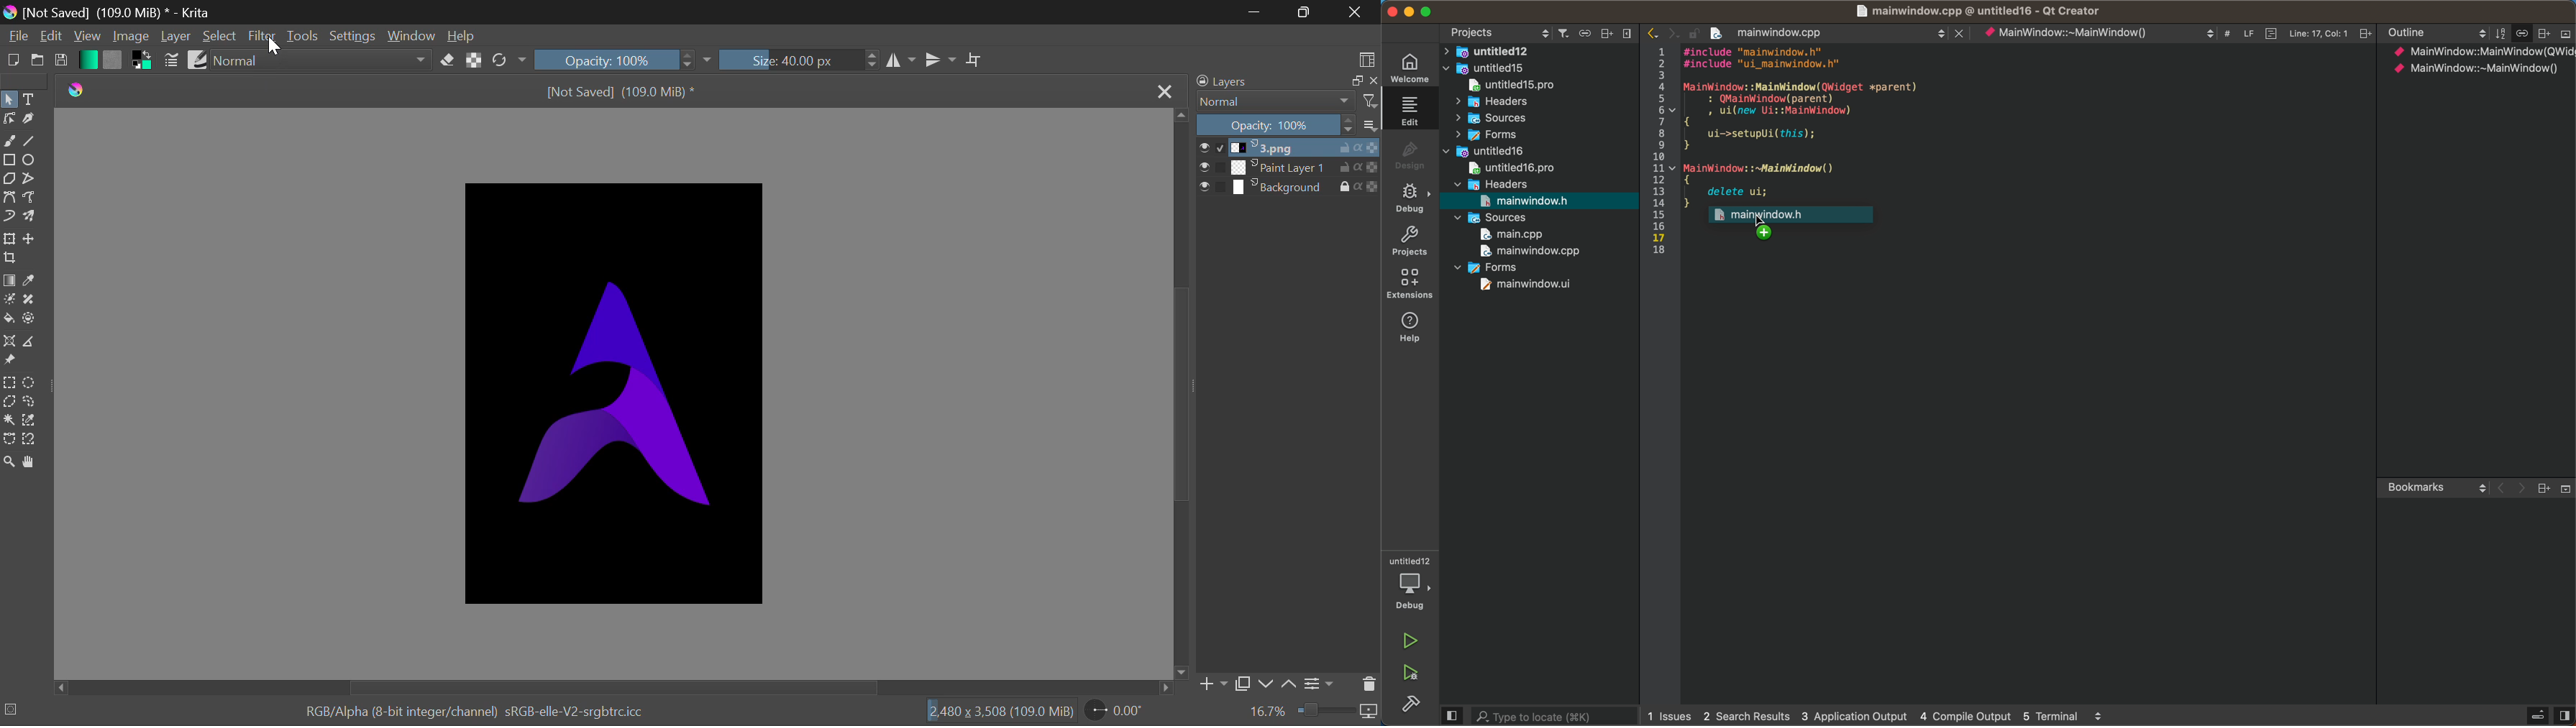  What do you see at coordinates (621, 92) in the screenshot?
I see `[Not Saved] (109.0 MiB) *` at bounding box center [621, 92].